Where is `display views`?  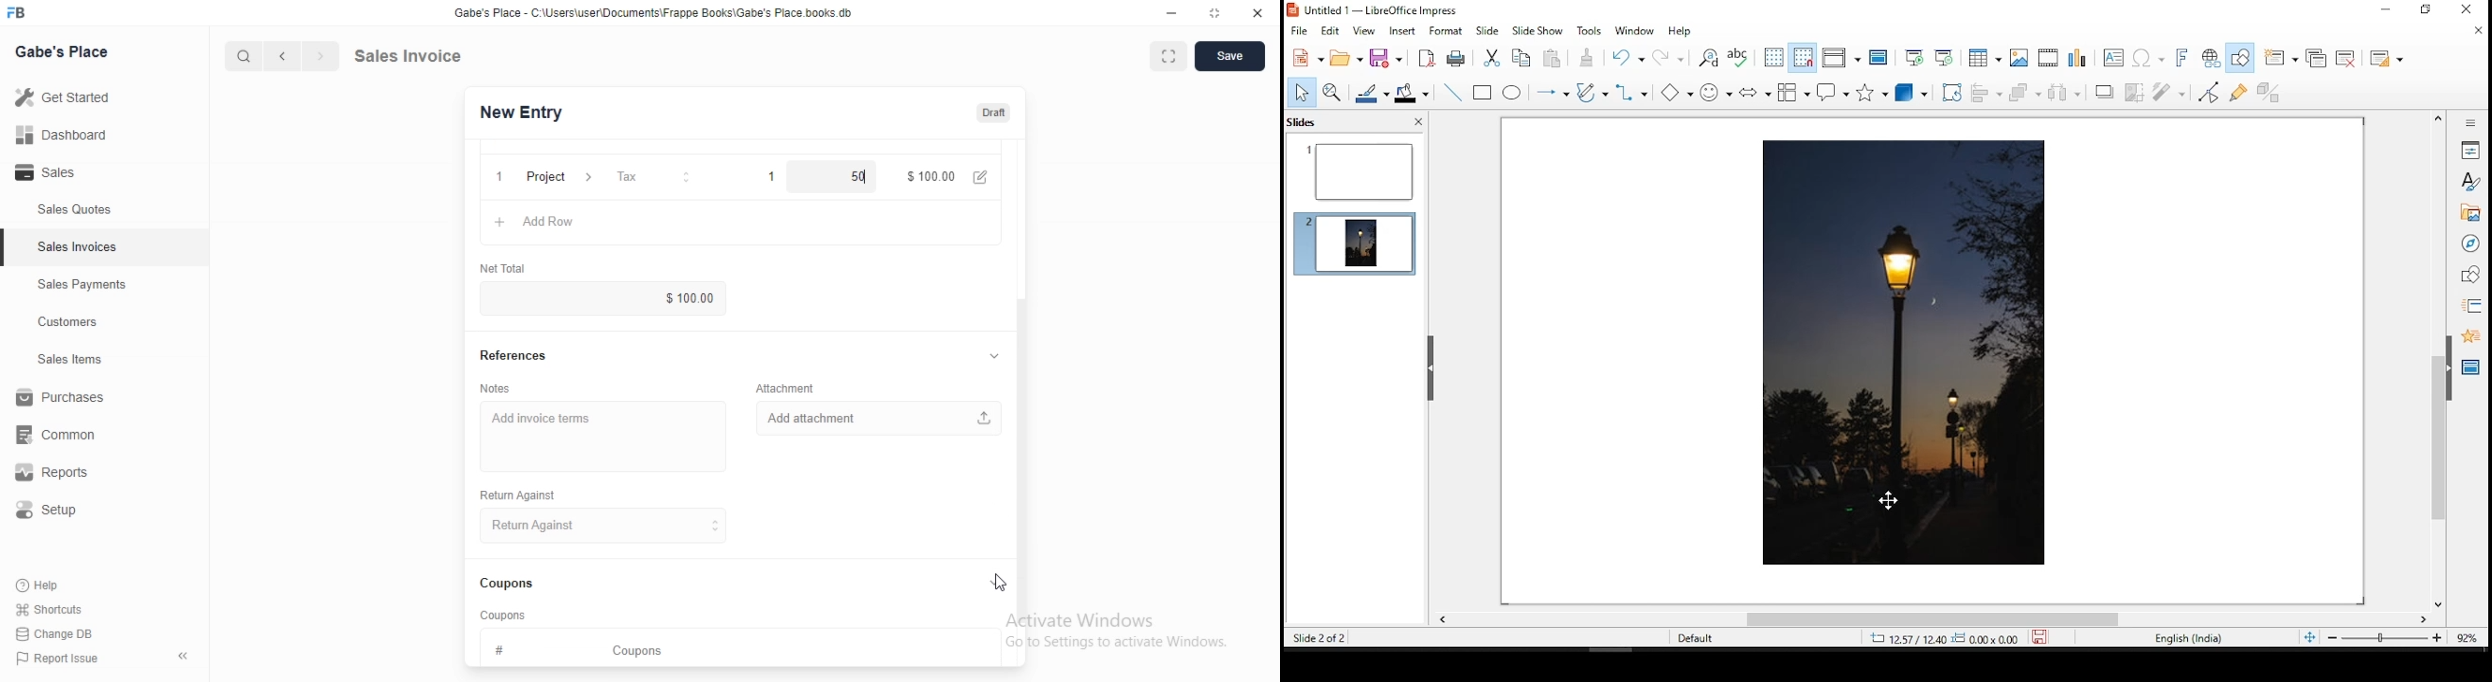
display views is located at coordinates (1845, 58).